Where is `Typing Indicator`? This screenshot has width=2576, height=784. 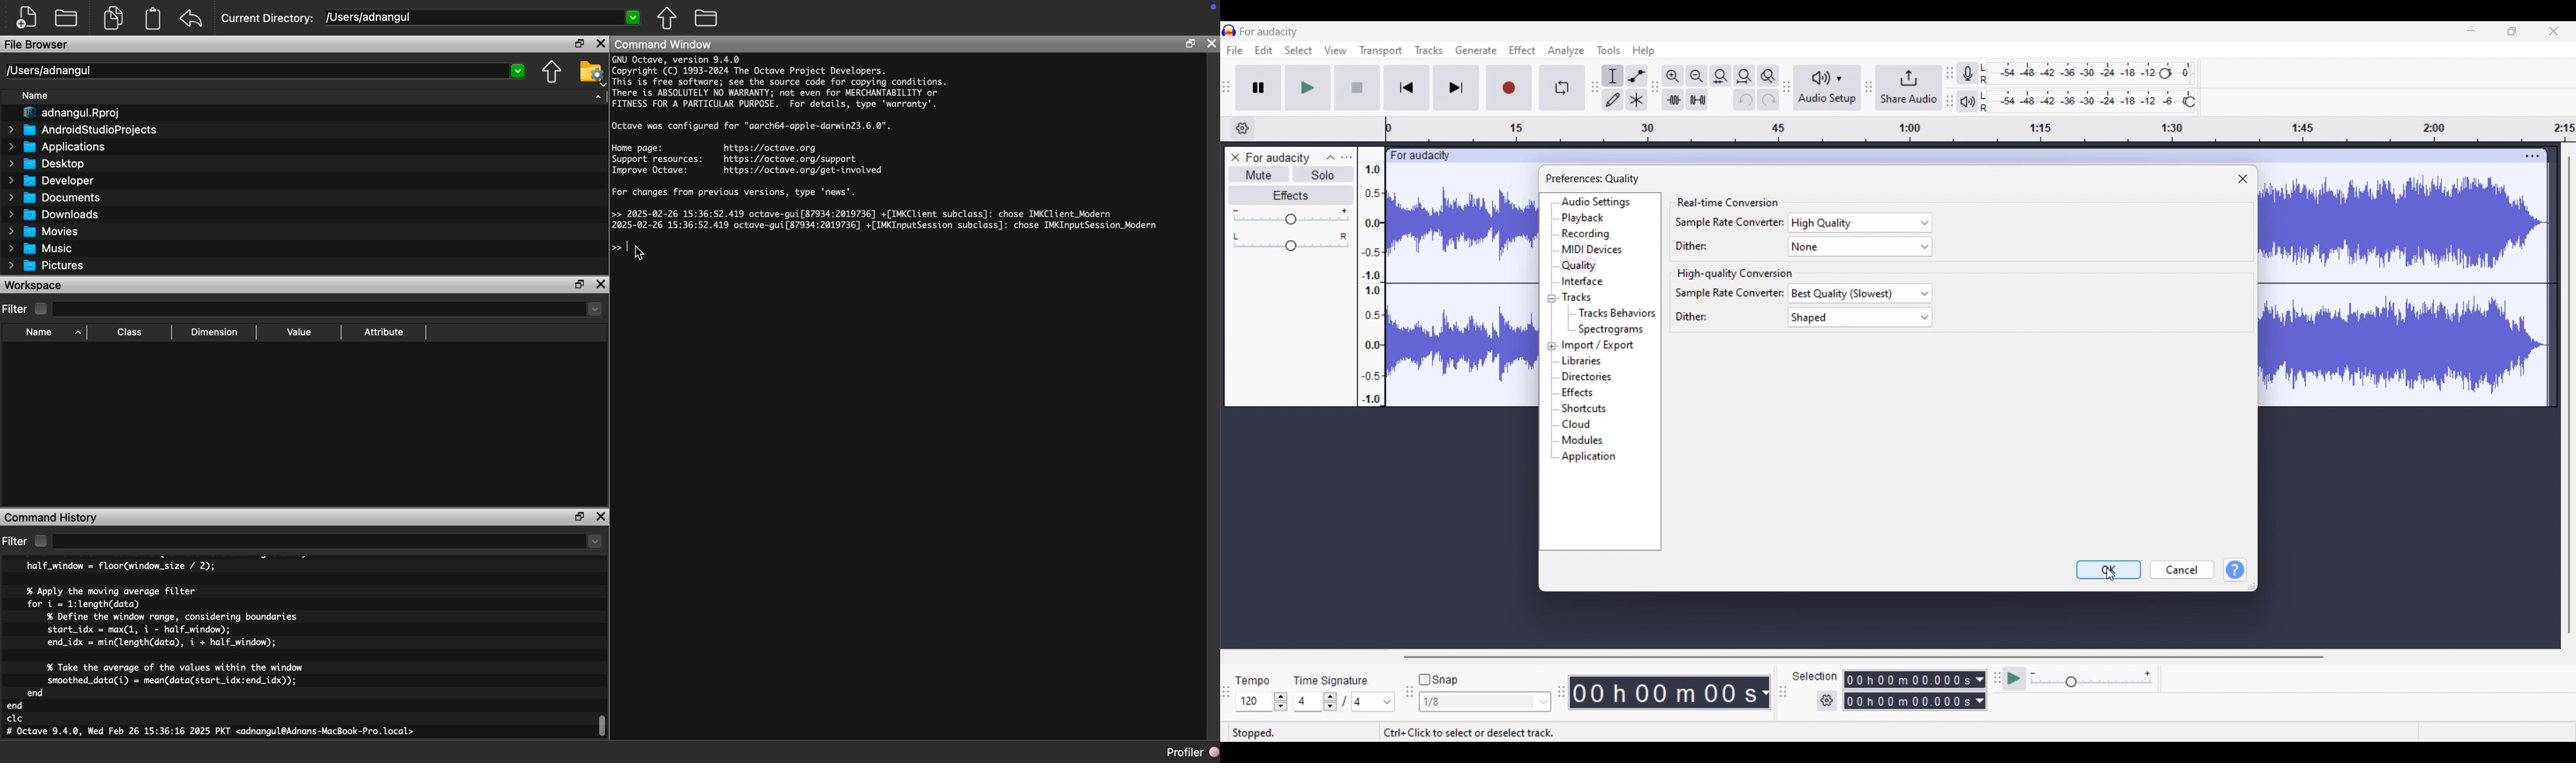 Typing Indicator is located at coordinates (624, 250).